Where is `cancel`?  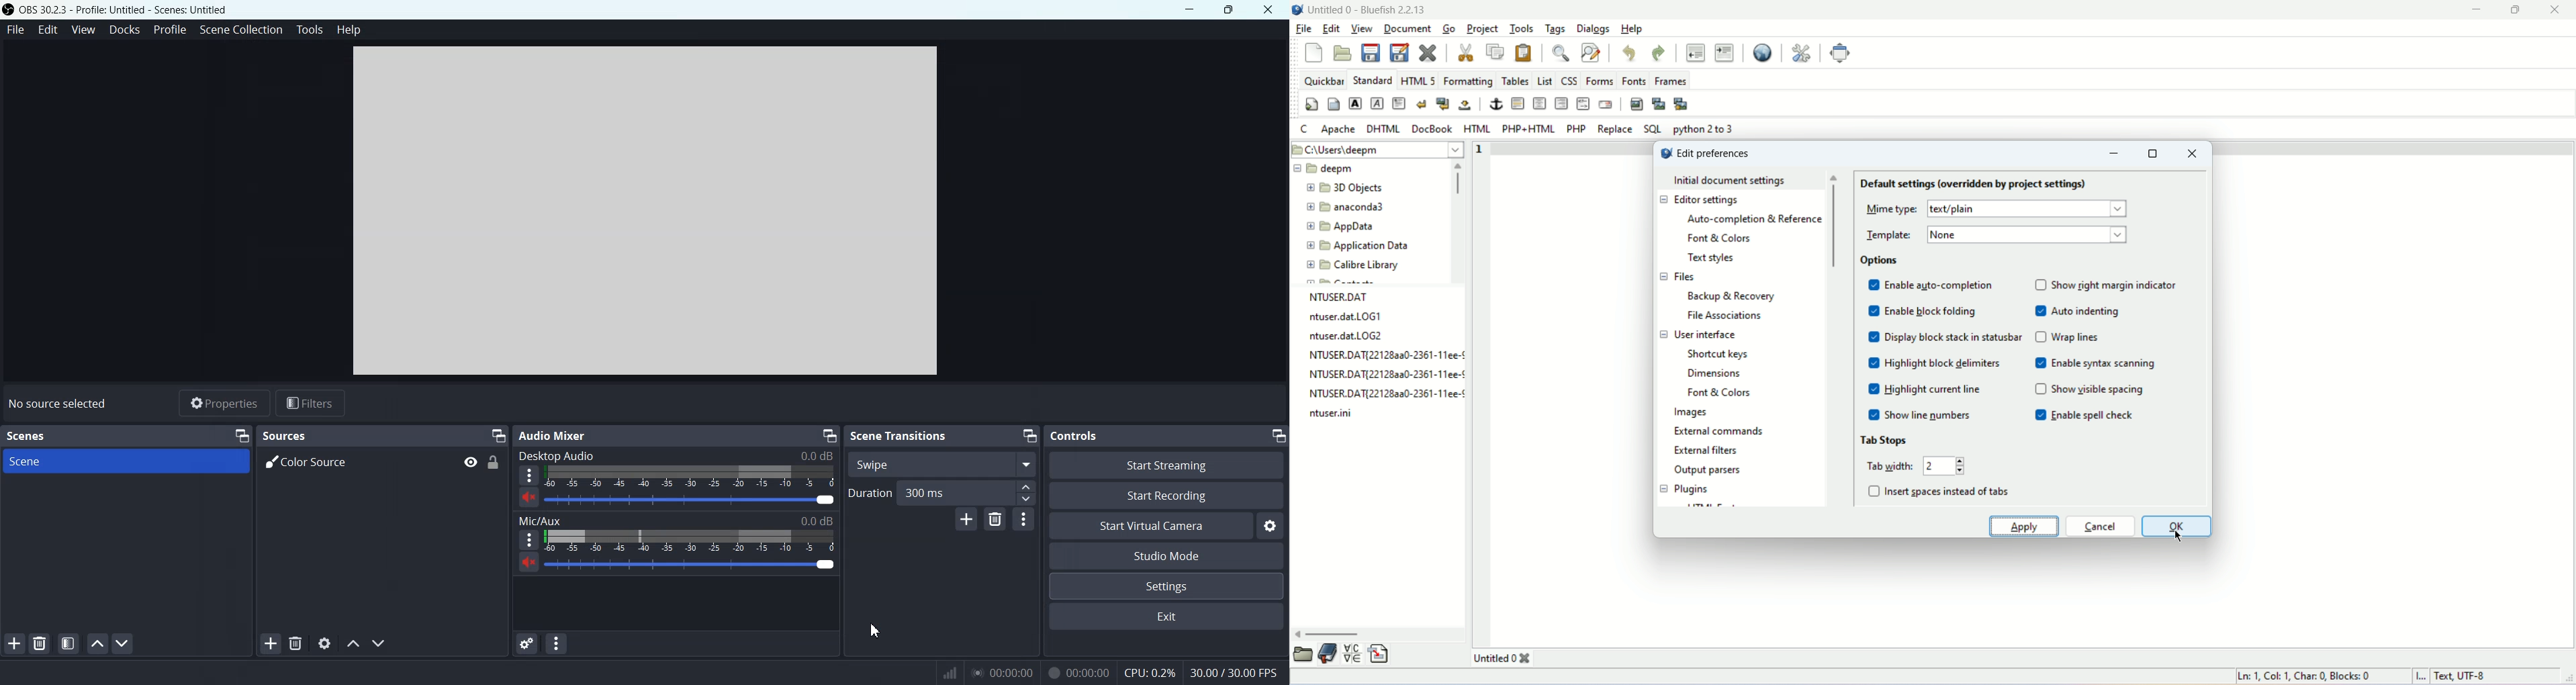 cancel is located at coordinates (2102, 526).